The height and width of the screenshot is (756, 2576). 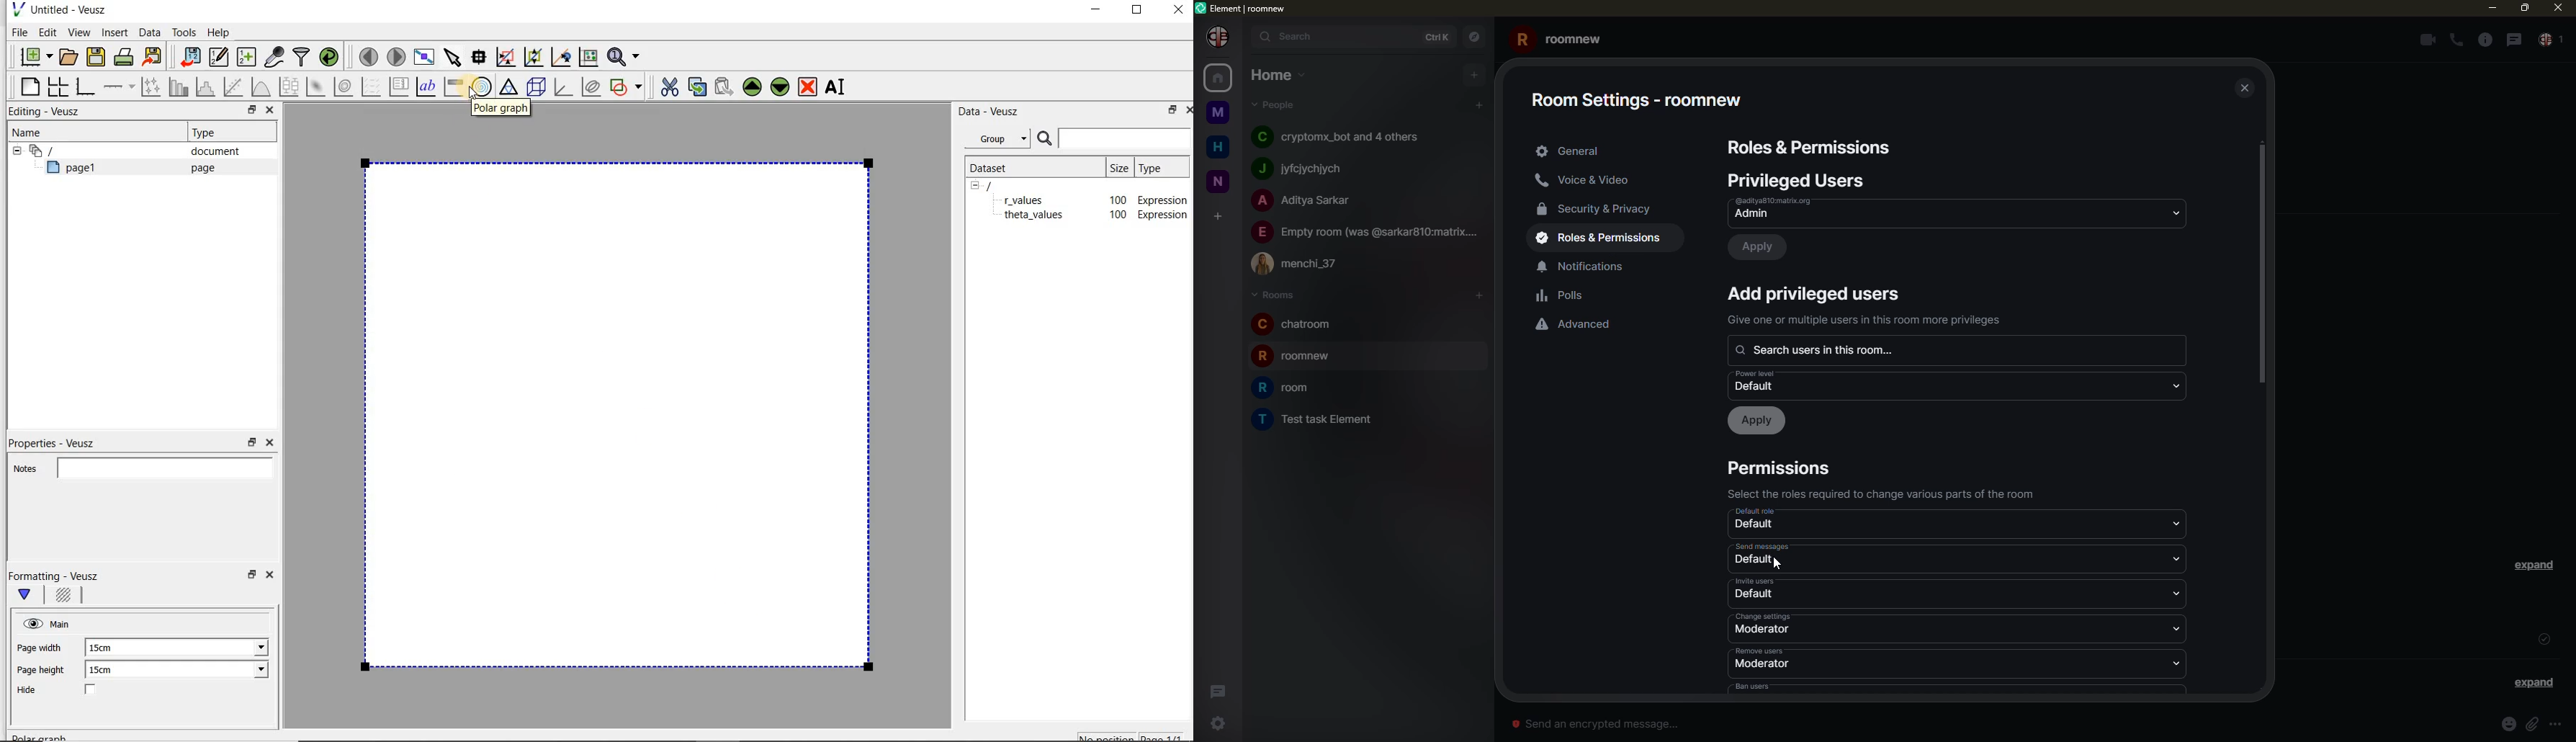 What do you see at coordinates (151, 32) in the screenshot?
I see `Data` at bounding box center [151, 32].